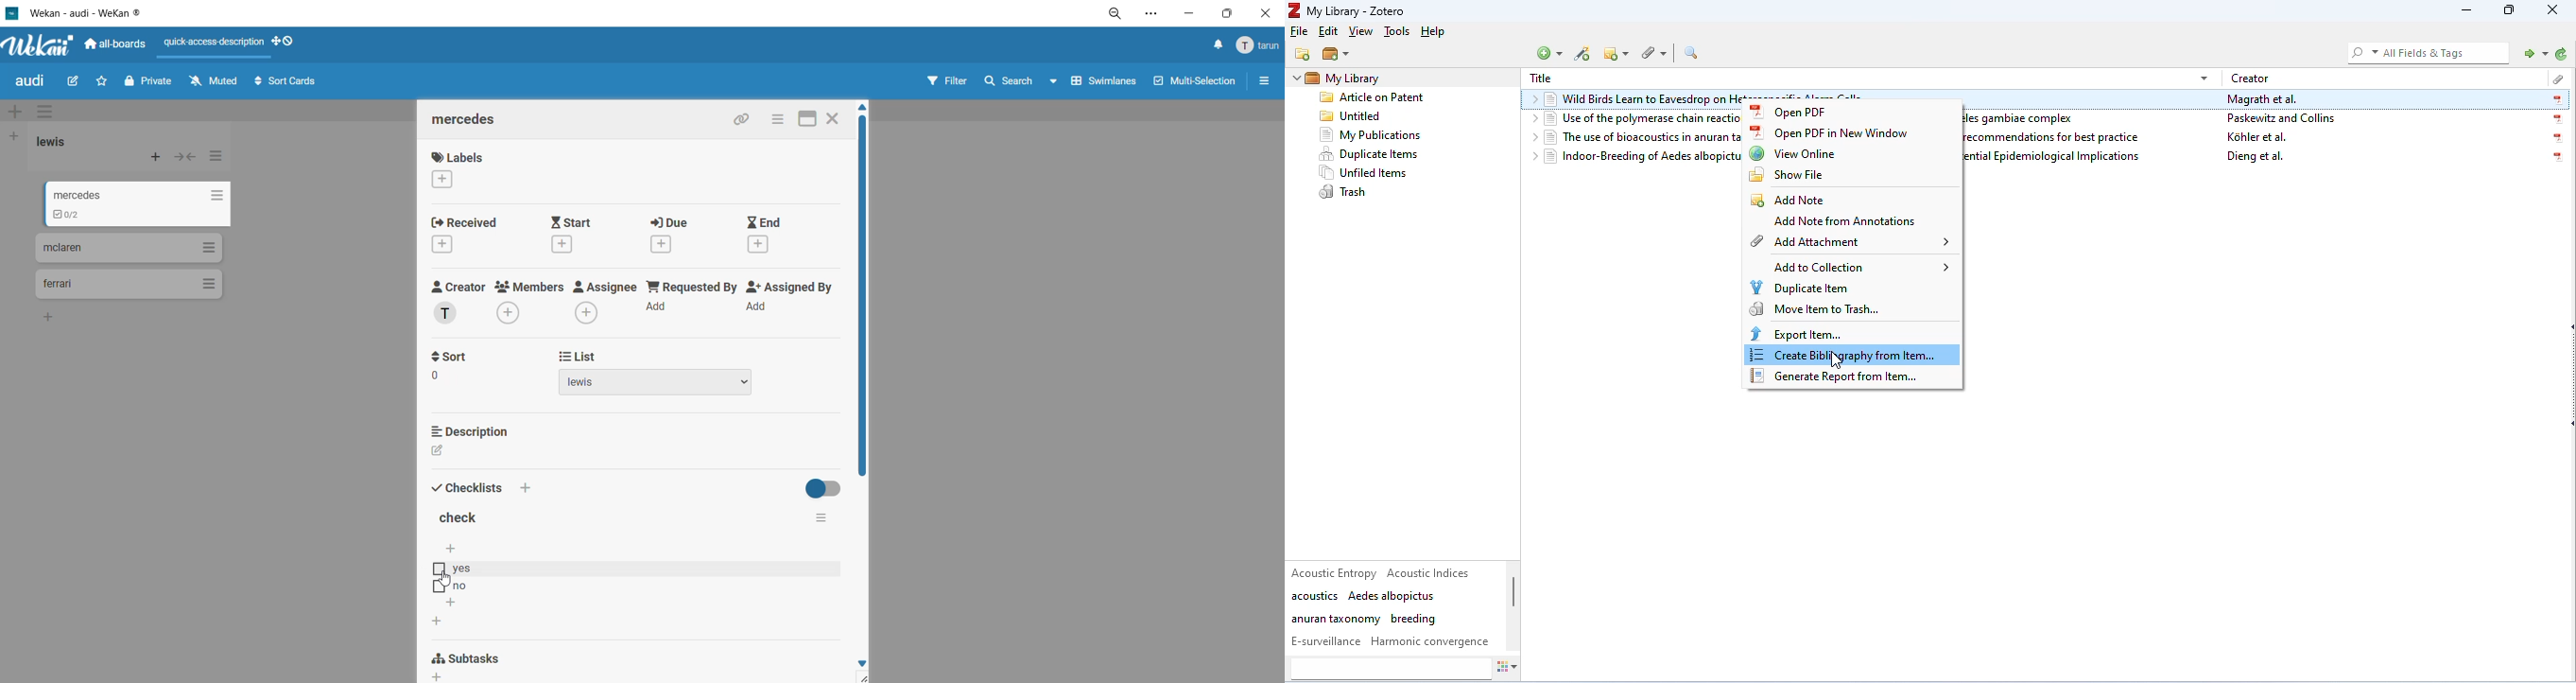 The image size is (2576, 700). I want to click on move item to trash, so click(1814, 309).